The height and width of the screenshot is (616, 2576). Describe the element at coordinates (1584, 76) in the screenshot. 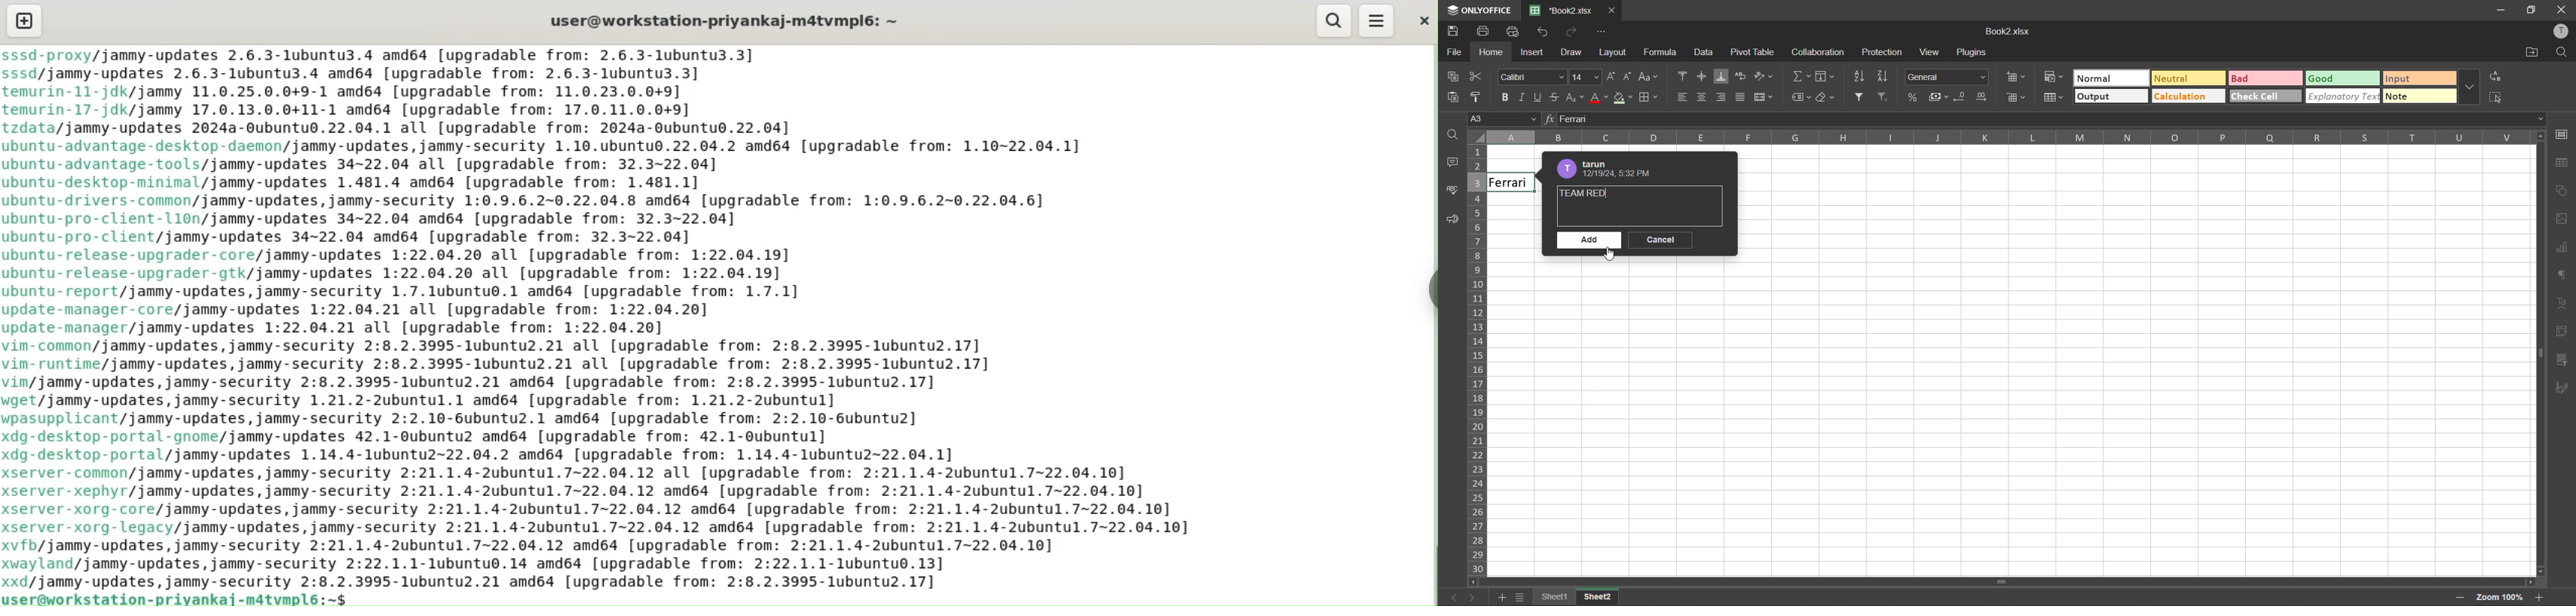

I see `font size` at that location.